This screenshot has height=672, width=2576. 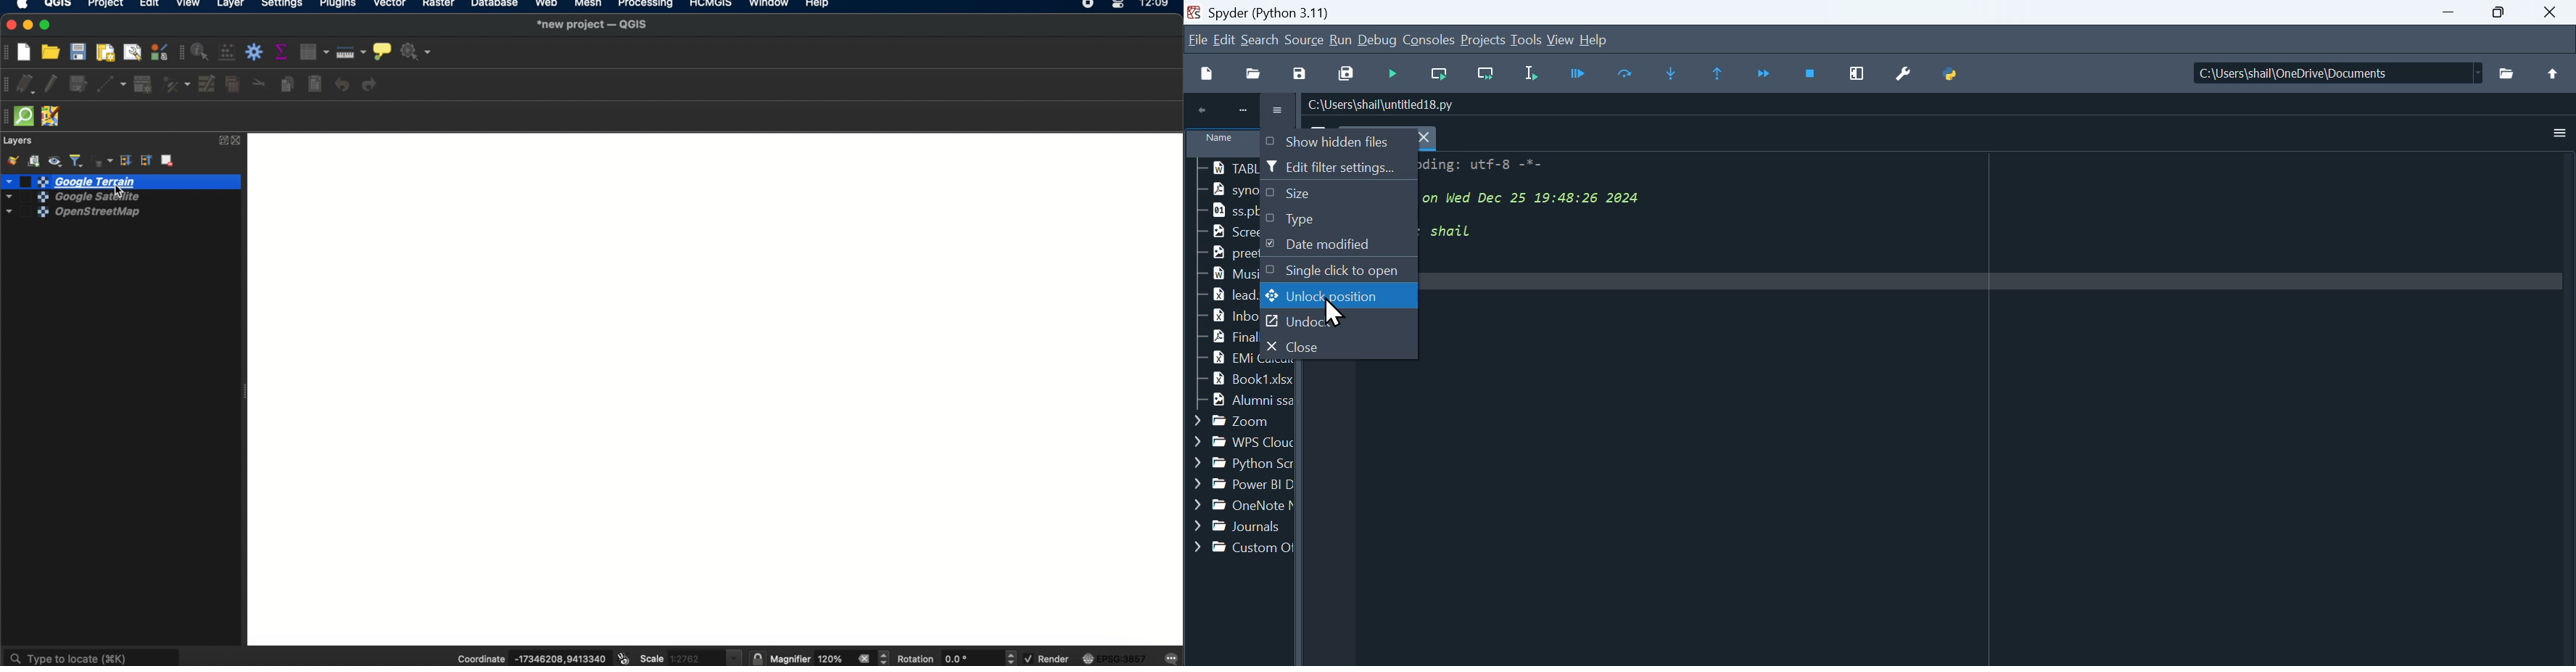 I want to click on scale 1.2762, so click(x=690, y=656).